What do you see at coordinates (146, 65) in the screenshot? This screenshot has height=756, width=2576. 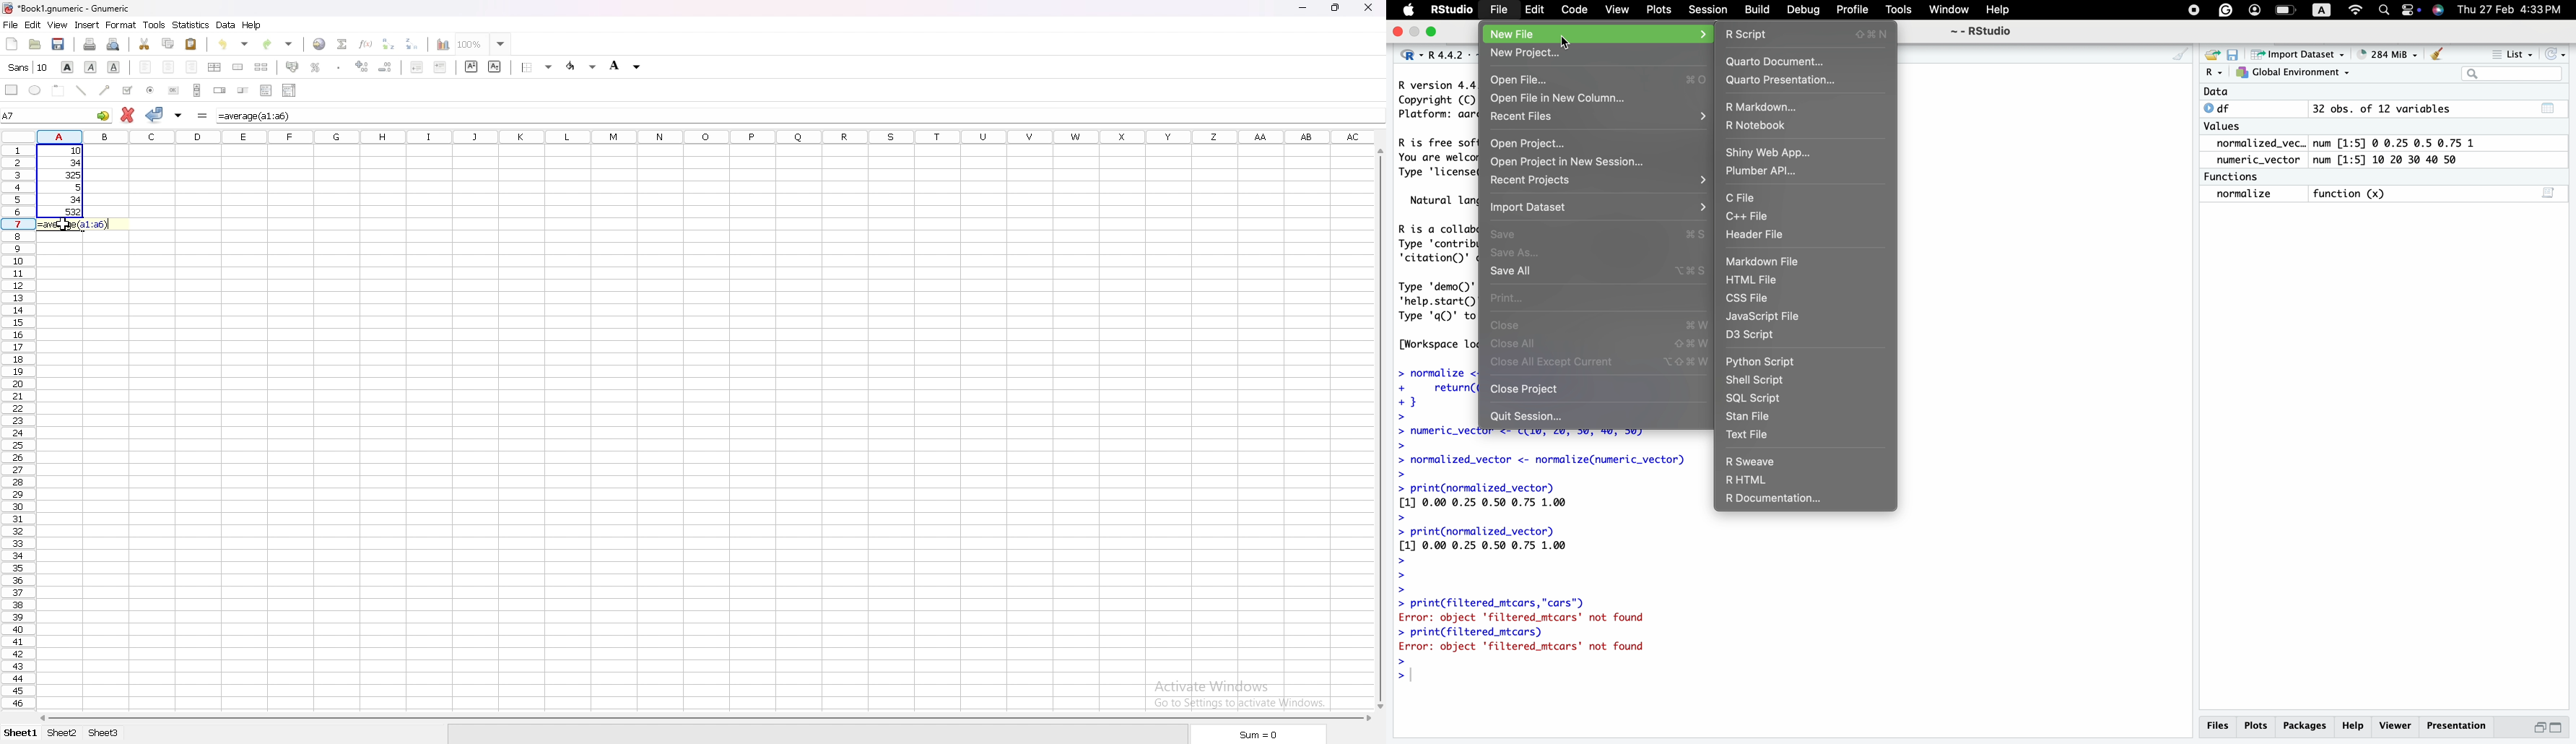 I see `left align` at bounding box center [146, 65].